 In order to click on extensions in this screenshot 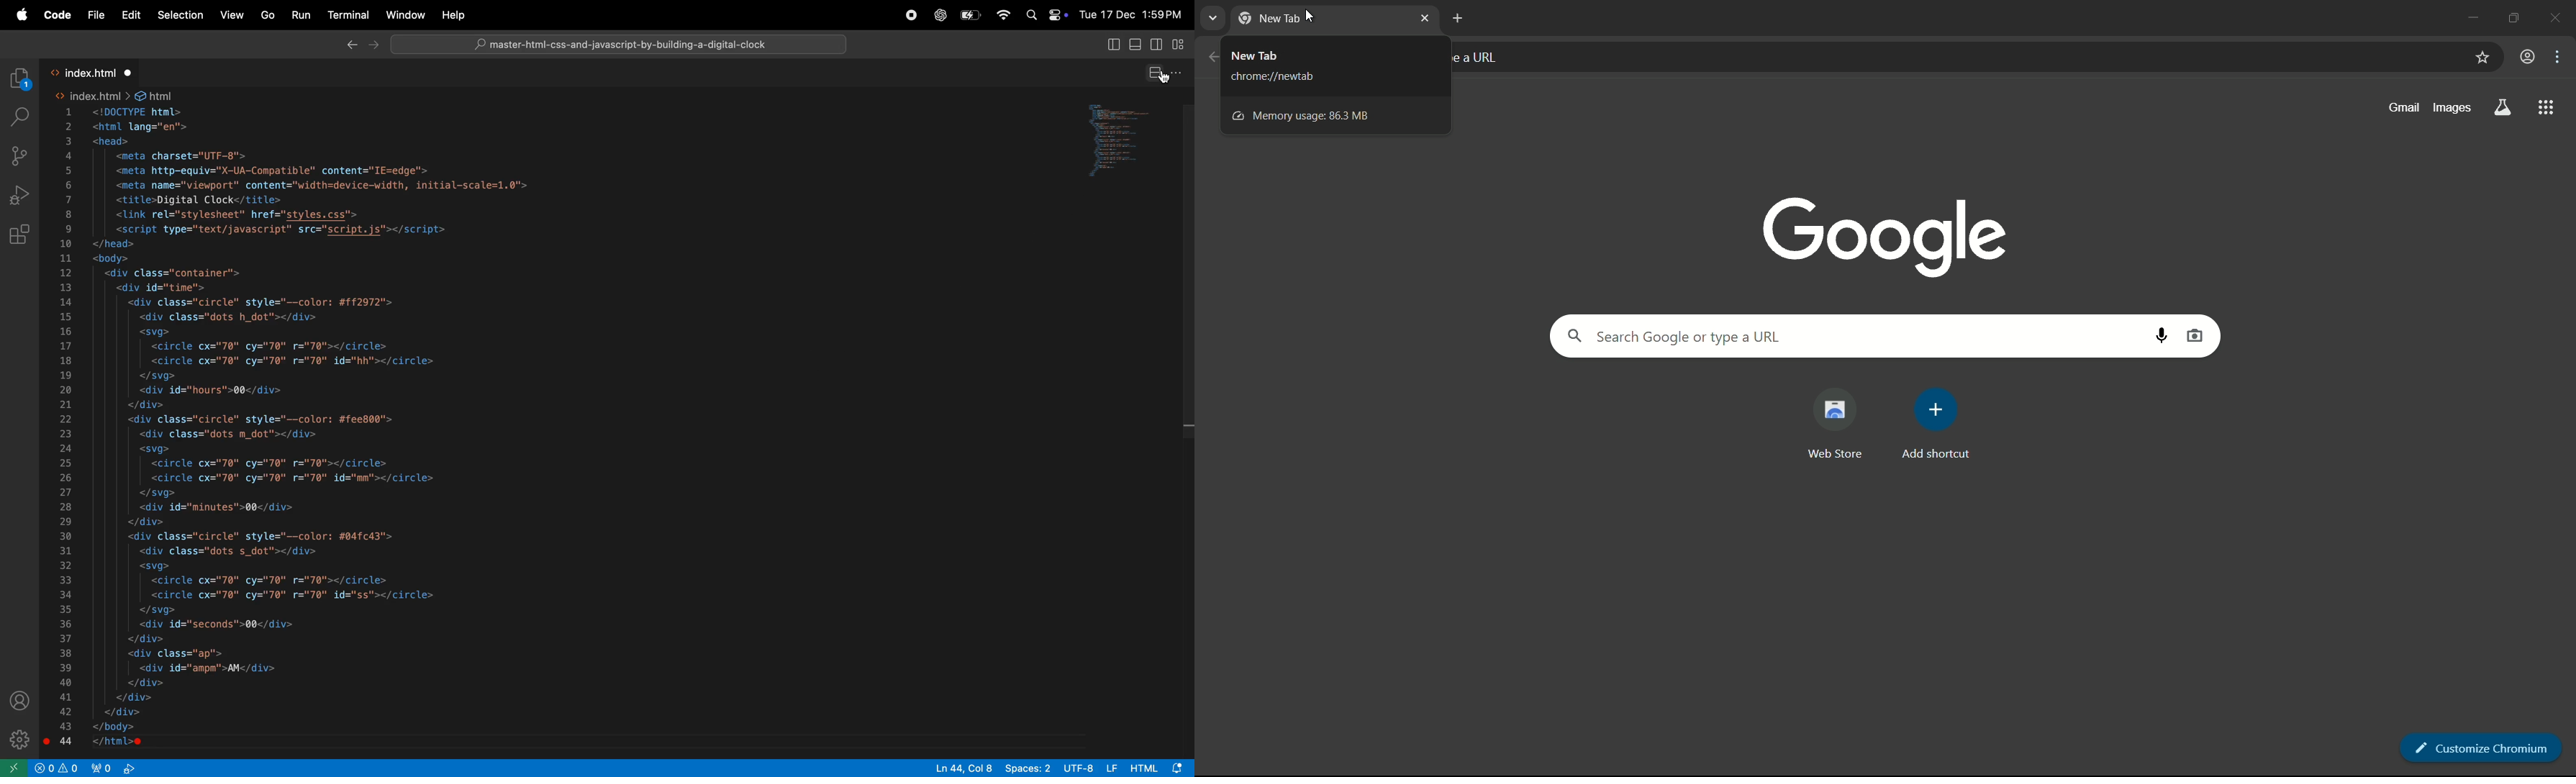, I will do `click(21, 235)`.